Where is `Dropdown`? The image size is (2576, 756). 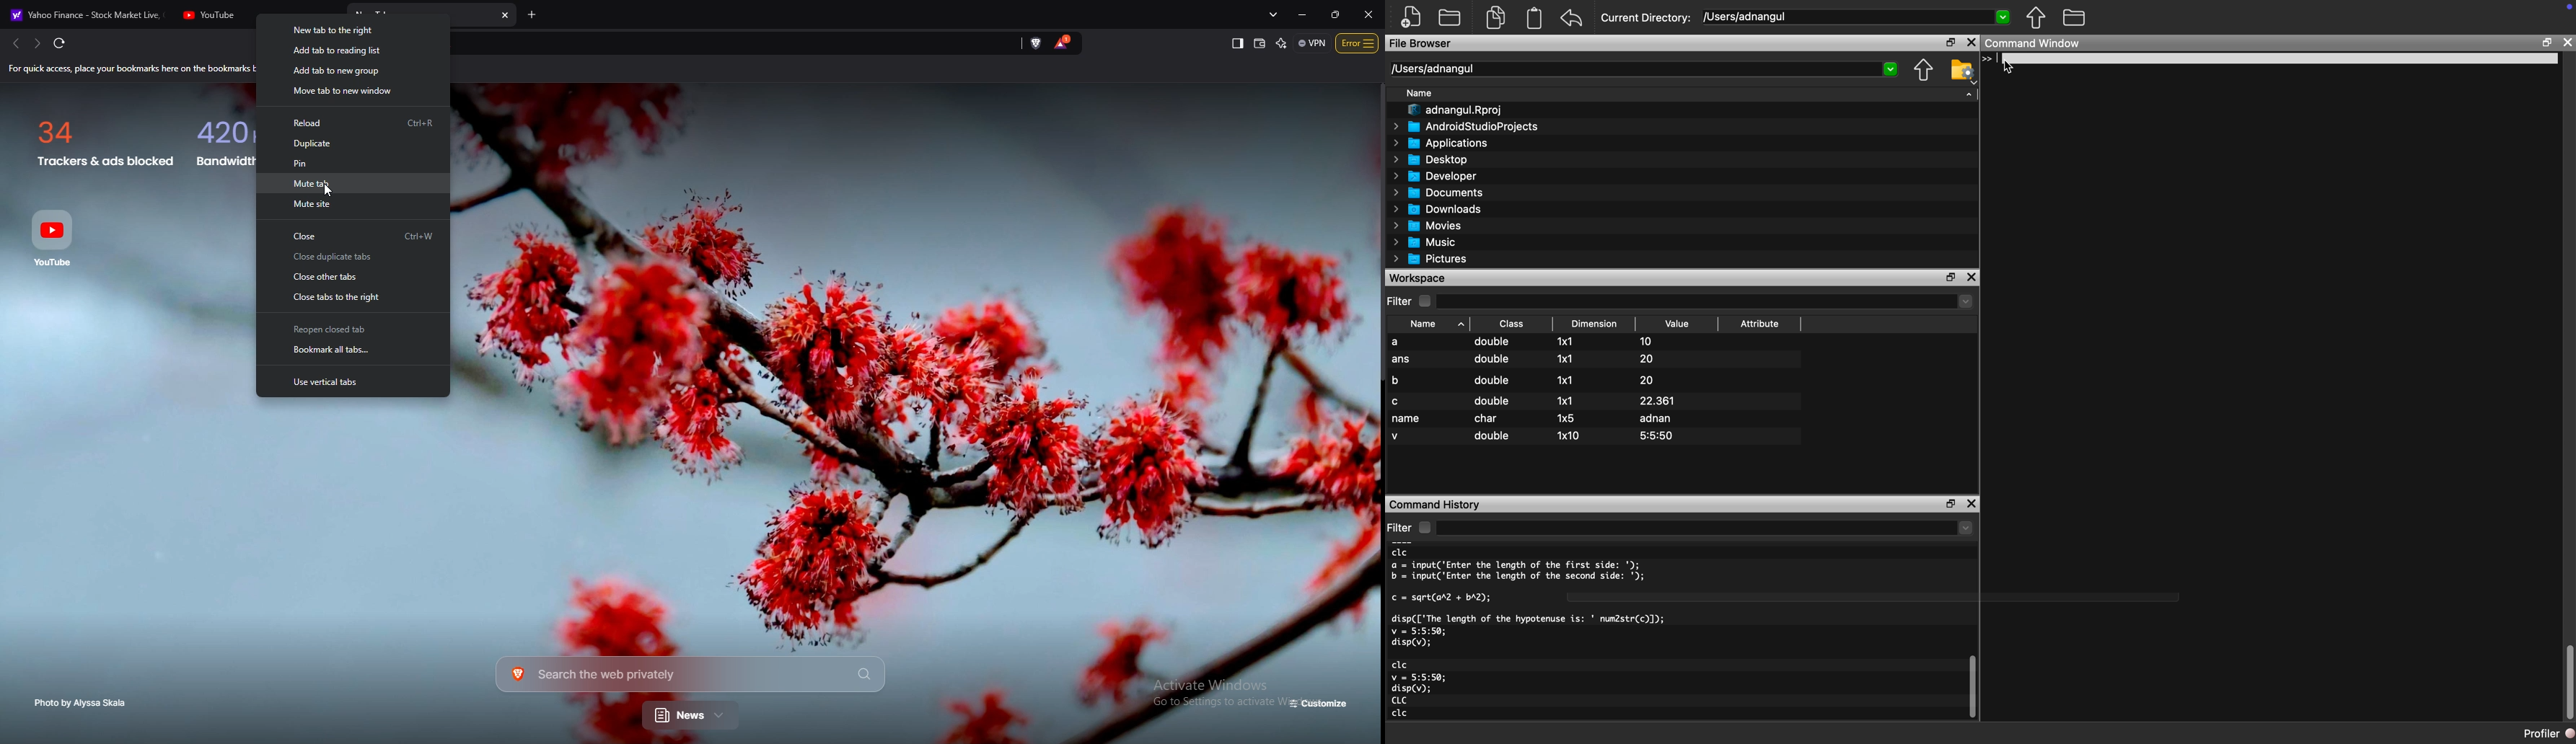 Dropdown is located at coordinates (1965, 529).